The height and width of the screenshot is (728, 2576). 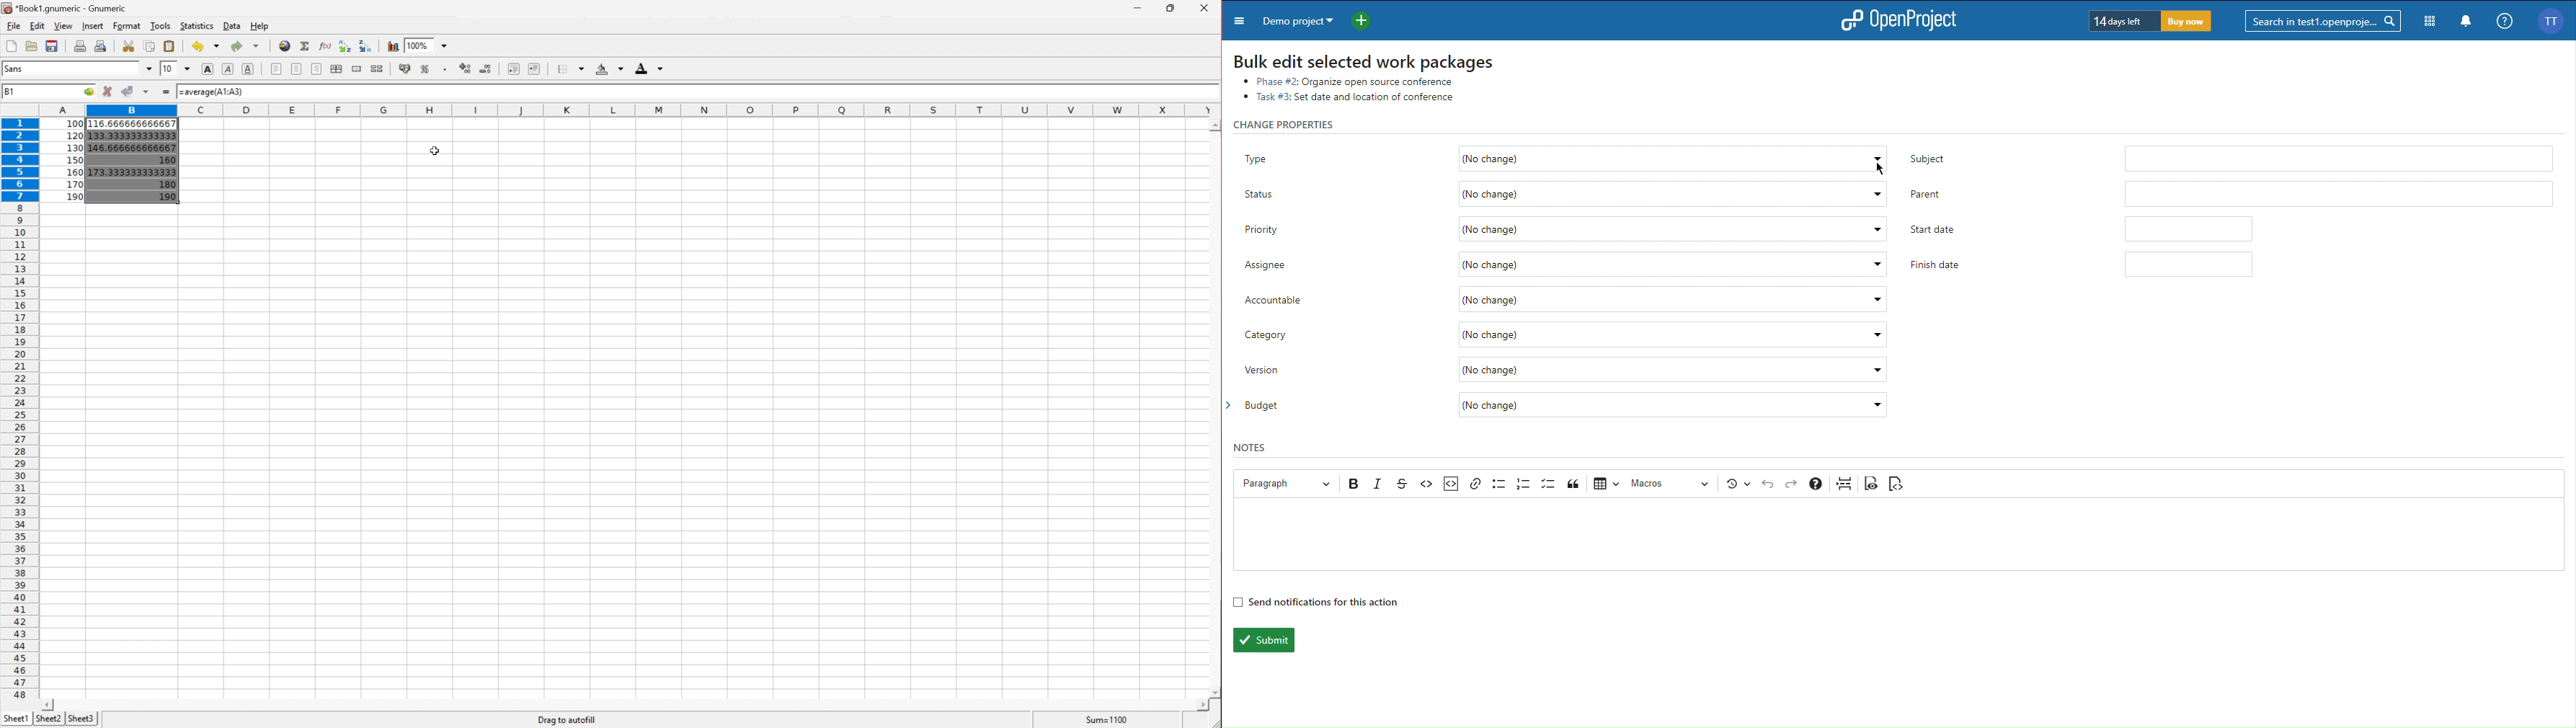 I want to click on Edit, so click(x=39, y=26).